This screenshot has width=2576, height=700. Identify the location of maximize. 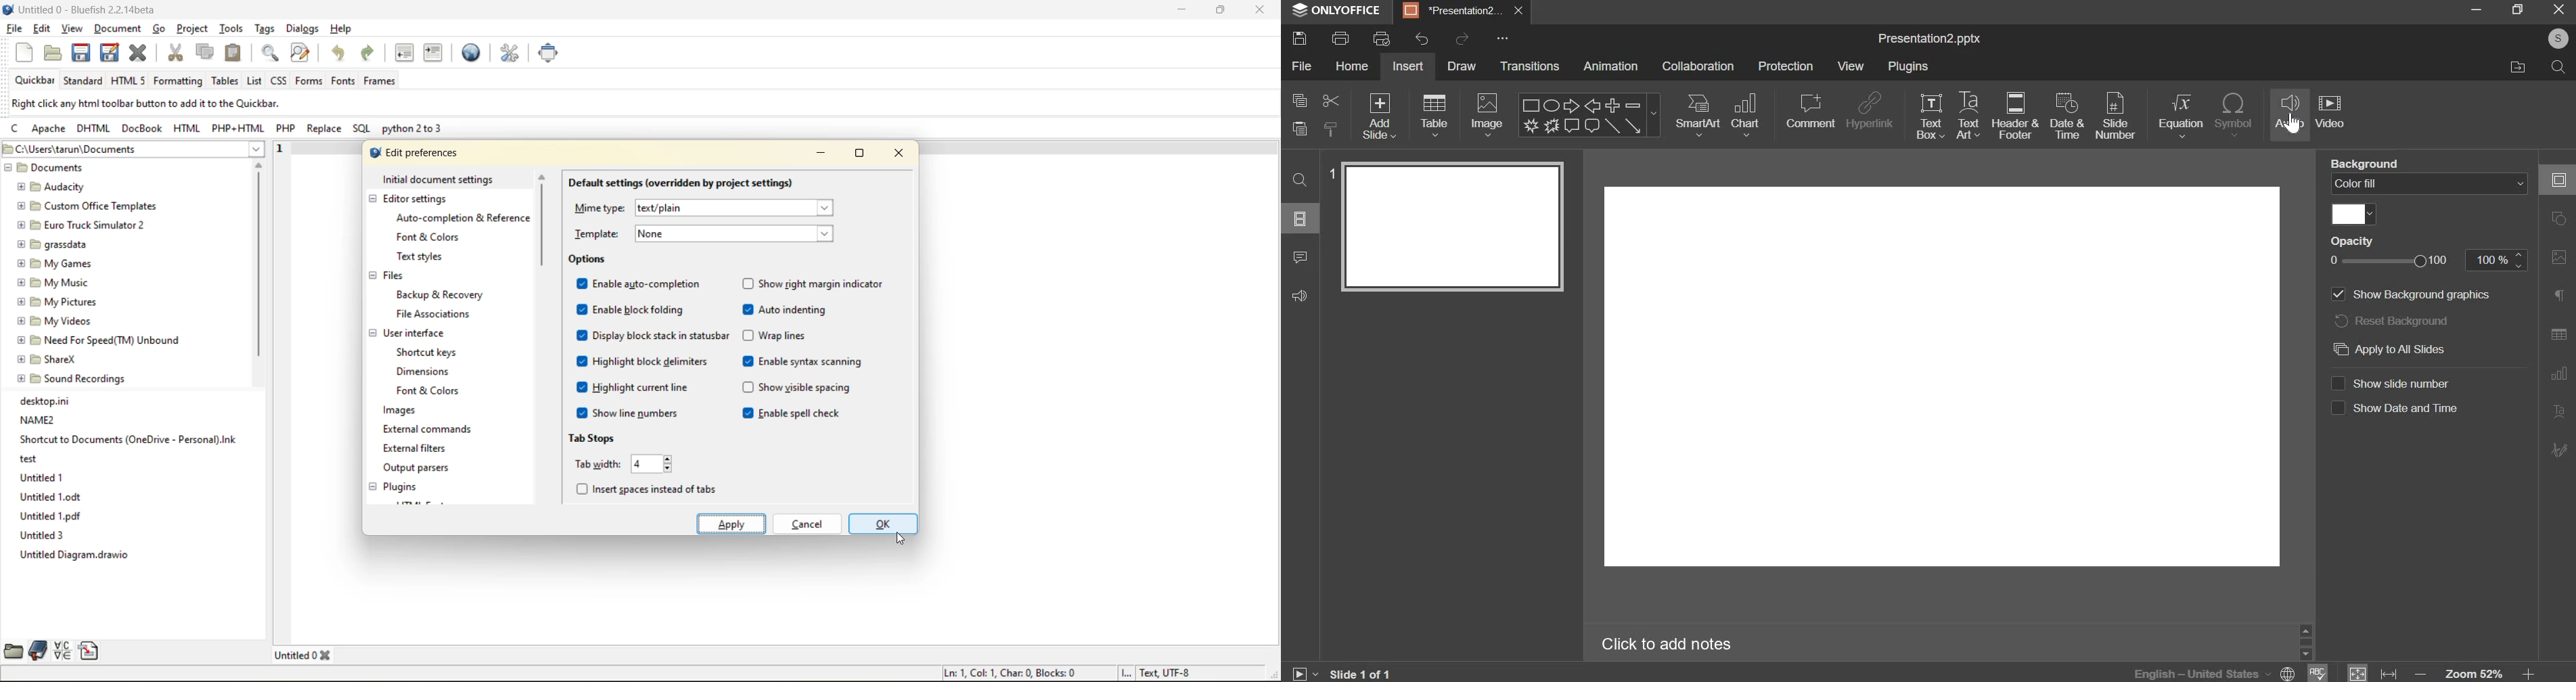
(858, 156).